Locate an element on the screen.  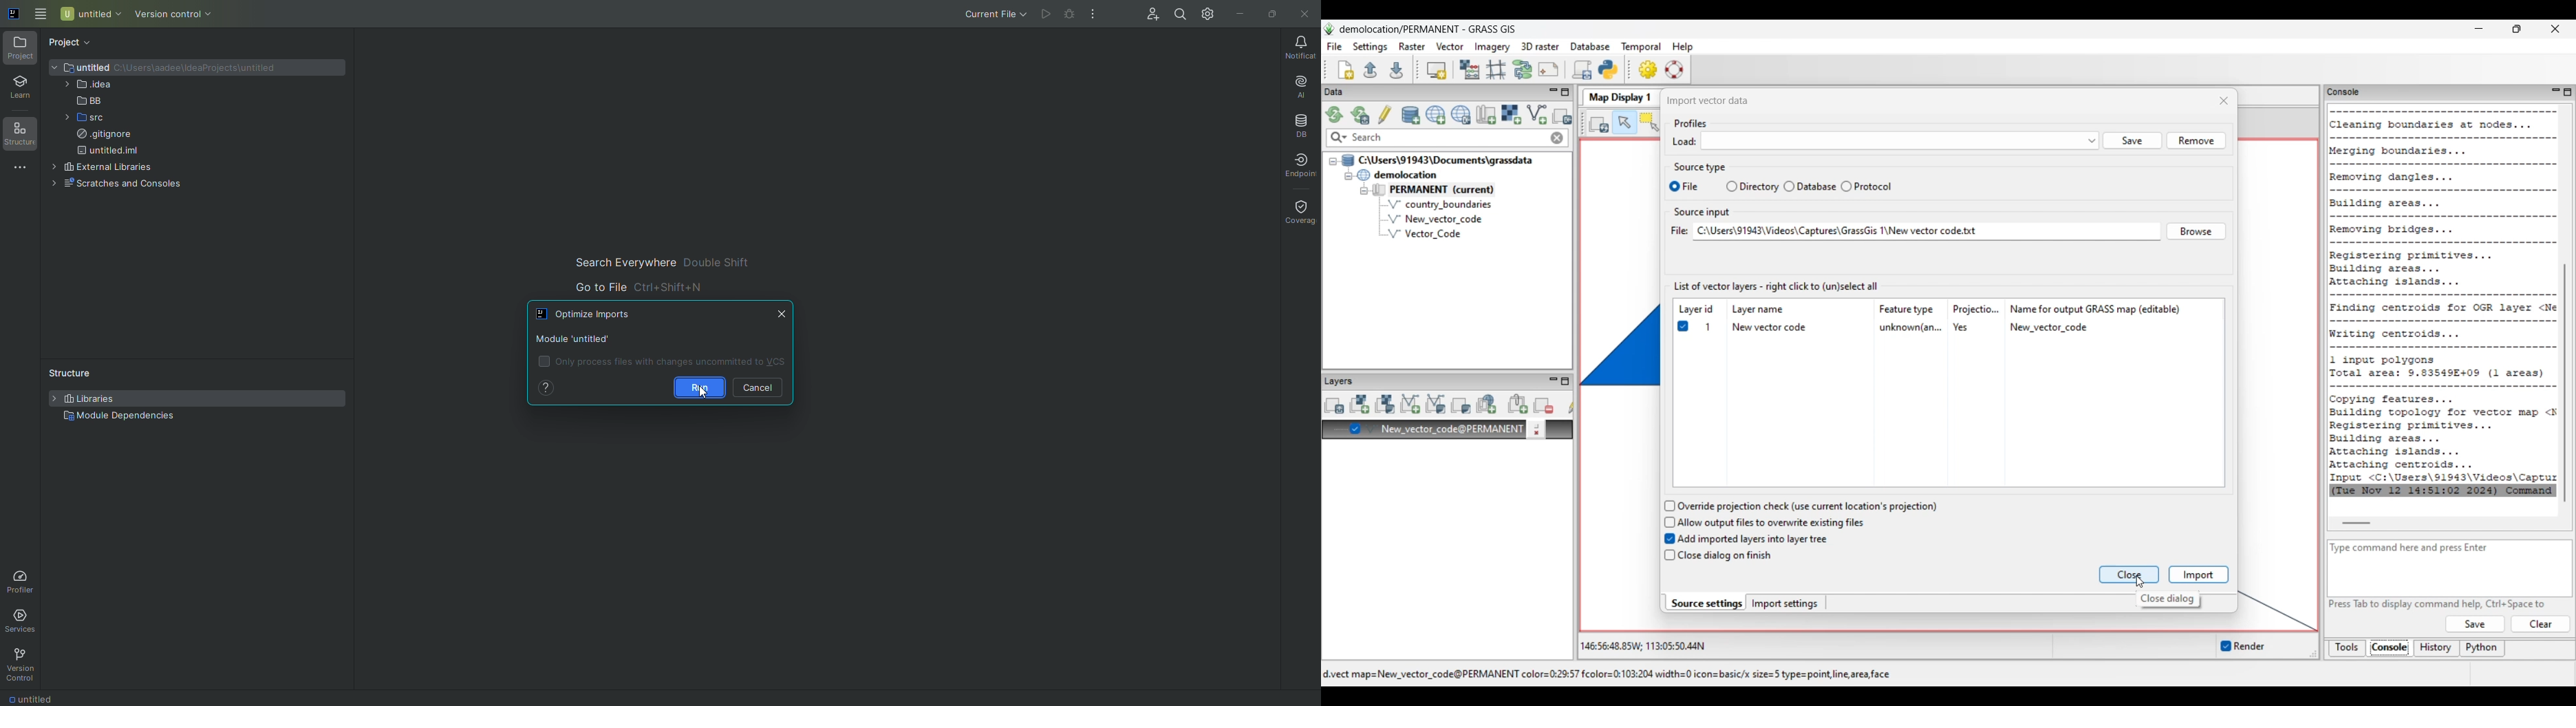
Structure is located at coordinates (20, 135).